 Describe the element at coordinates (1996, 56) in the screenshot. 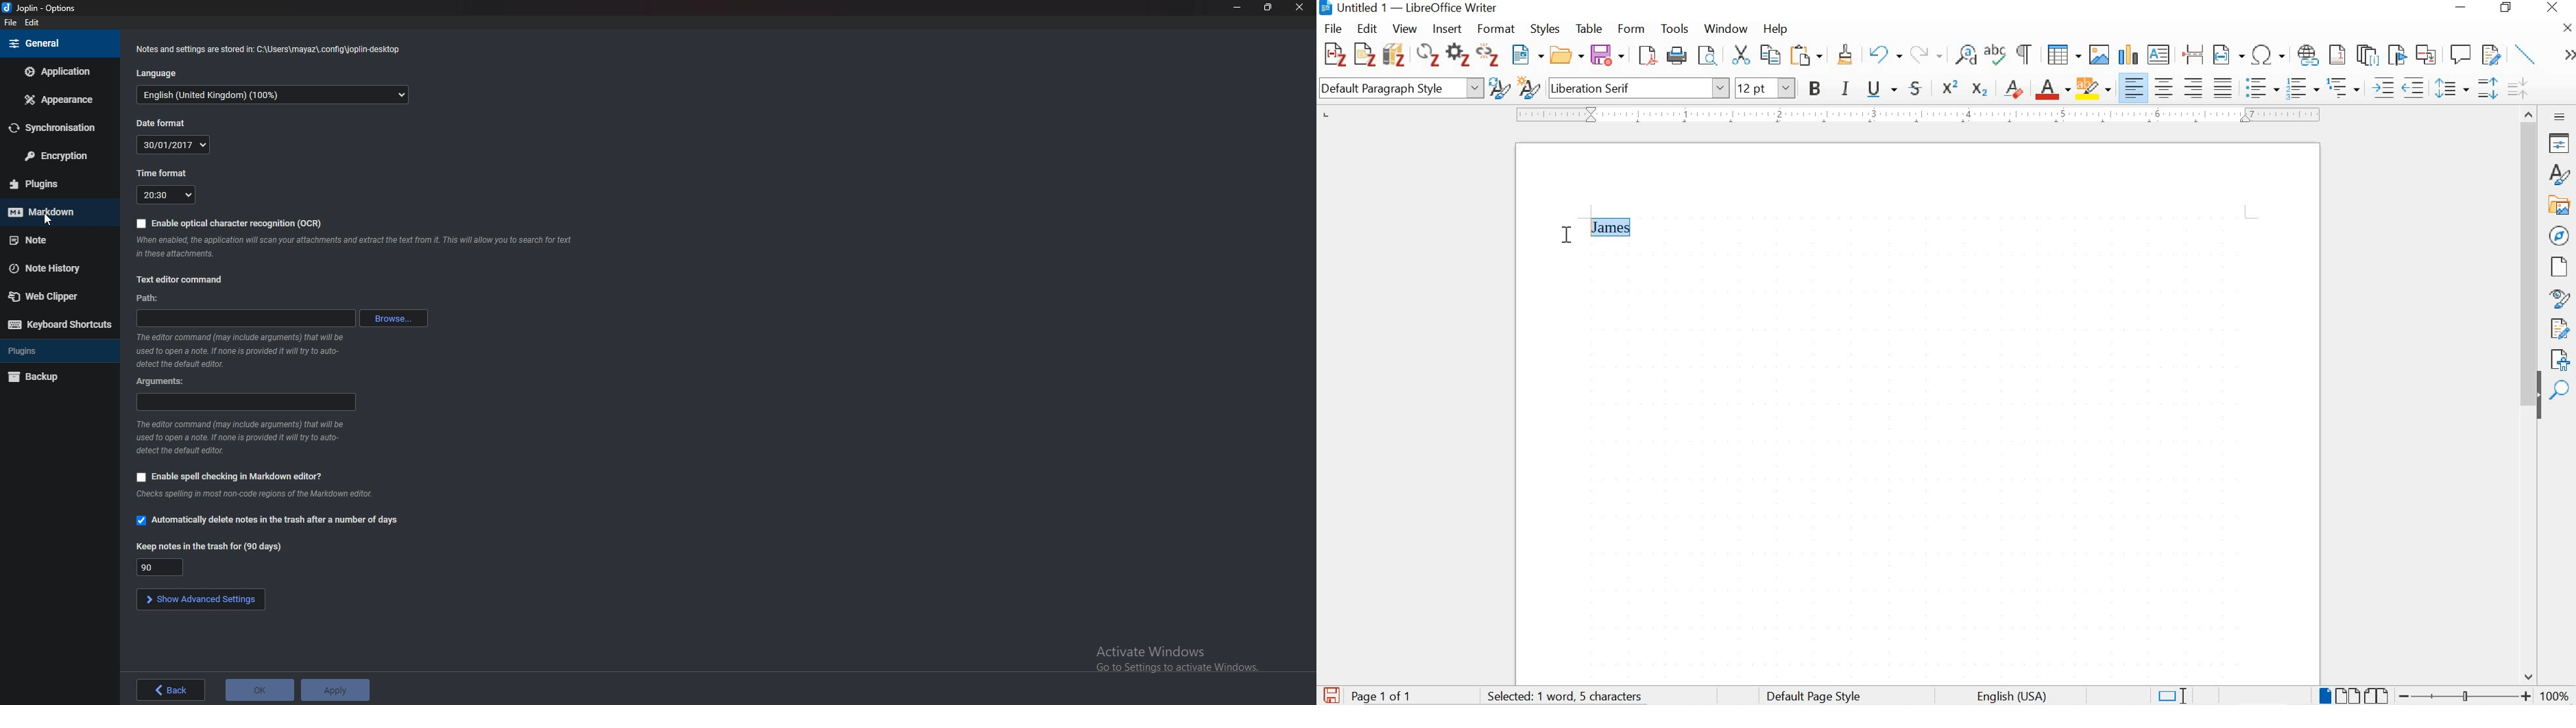

I see `check spelling` at that location.